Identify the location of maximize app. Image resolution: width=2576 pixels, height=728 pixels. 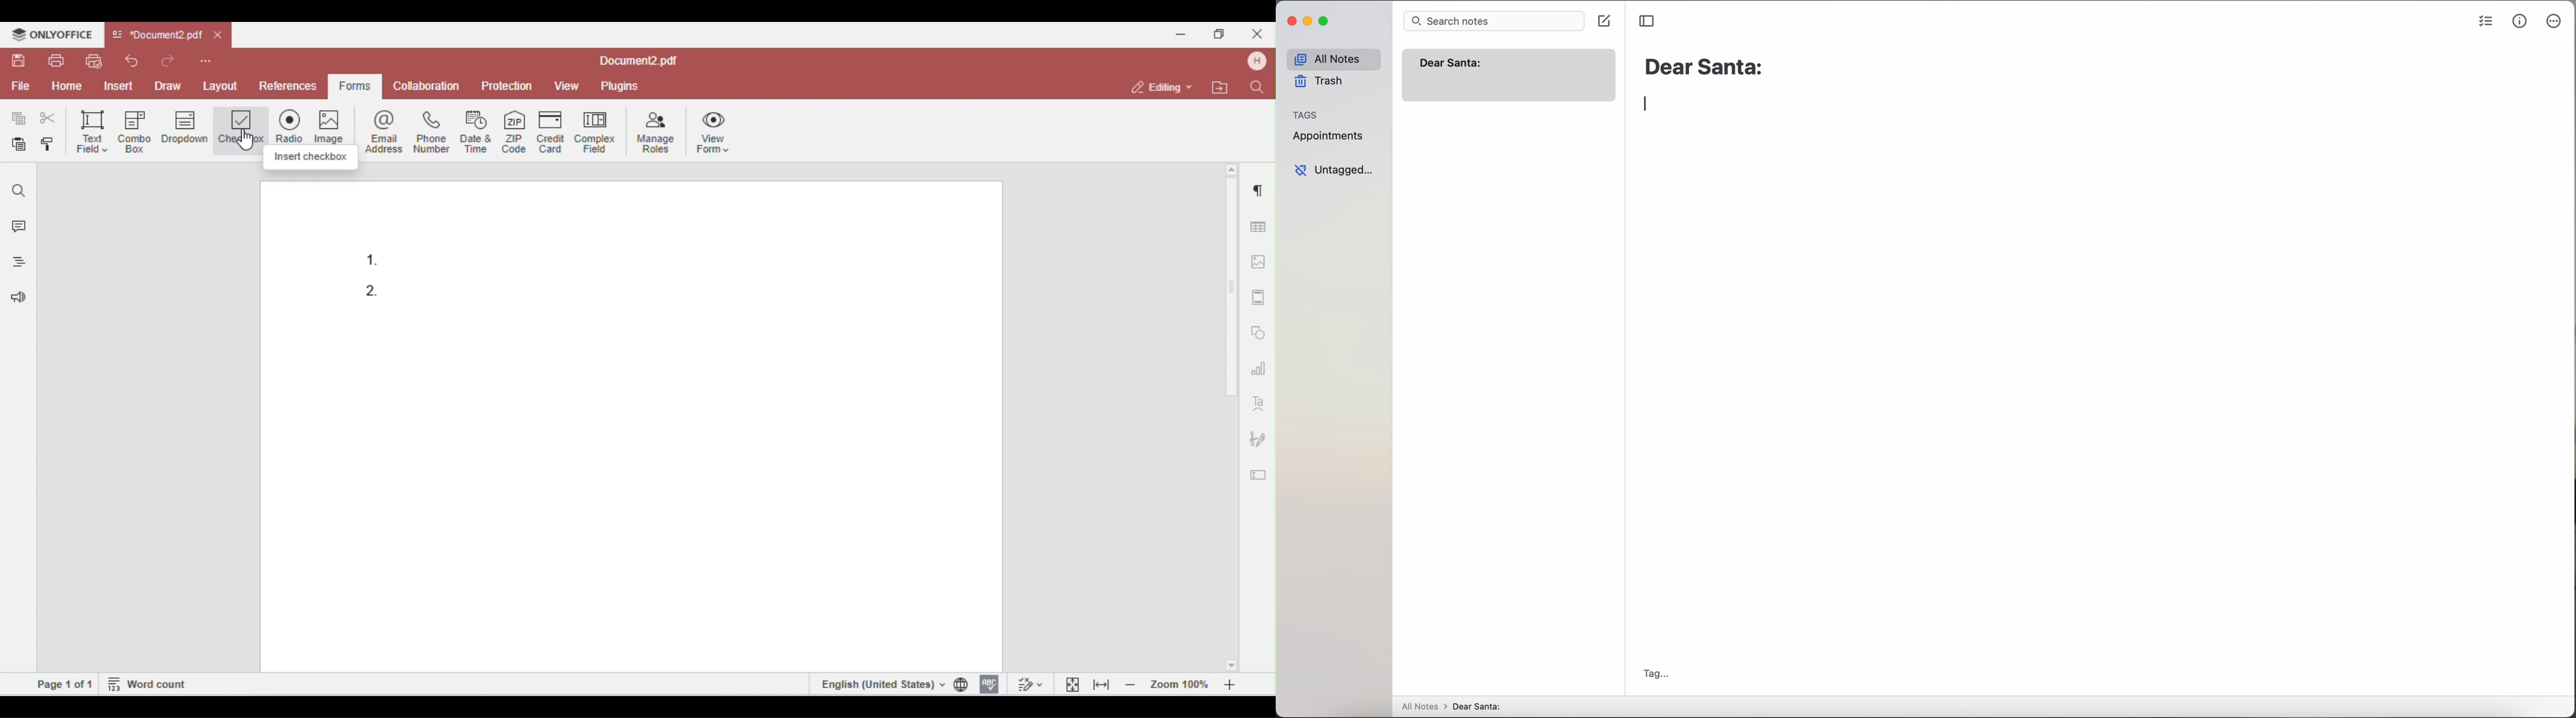
(1325, 20).